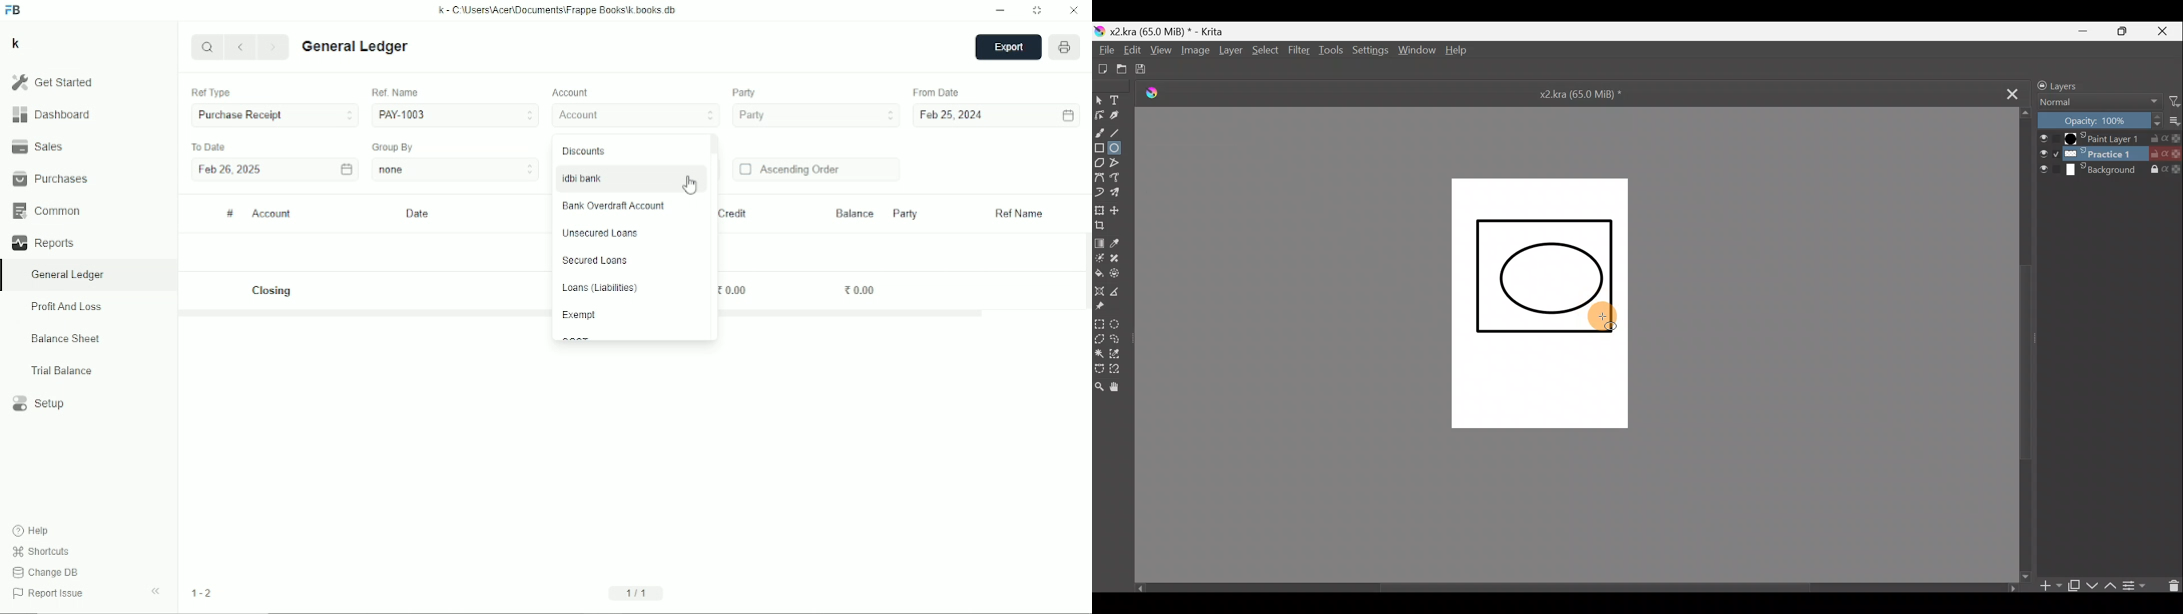 This screenshot has height=616, width=2184. What do you see at coordinates (1120, 370) in the screenshot?
I see `Magnetic curve selection tool` at bounding box center [1120, 370].